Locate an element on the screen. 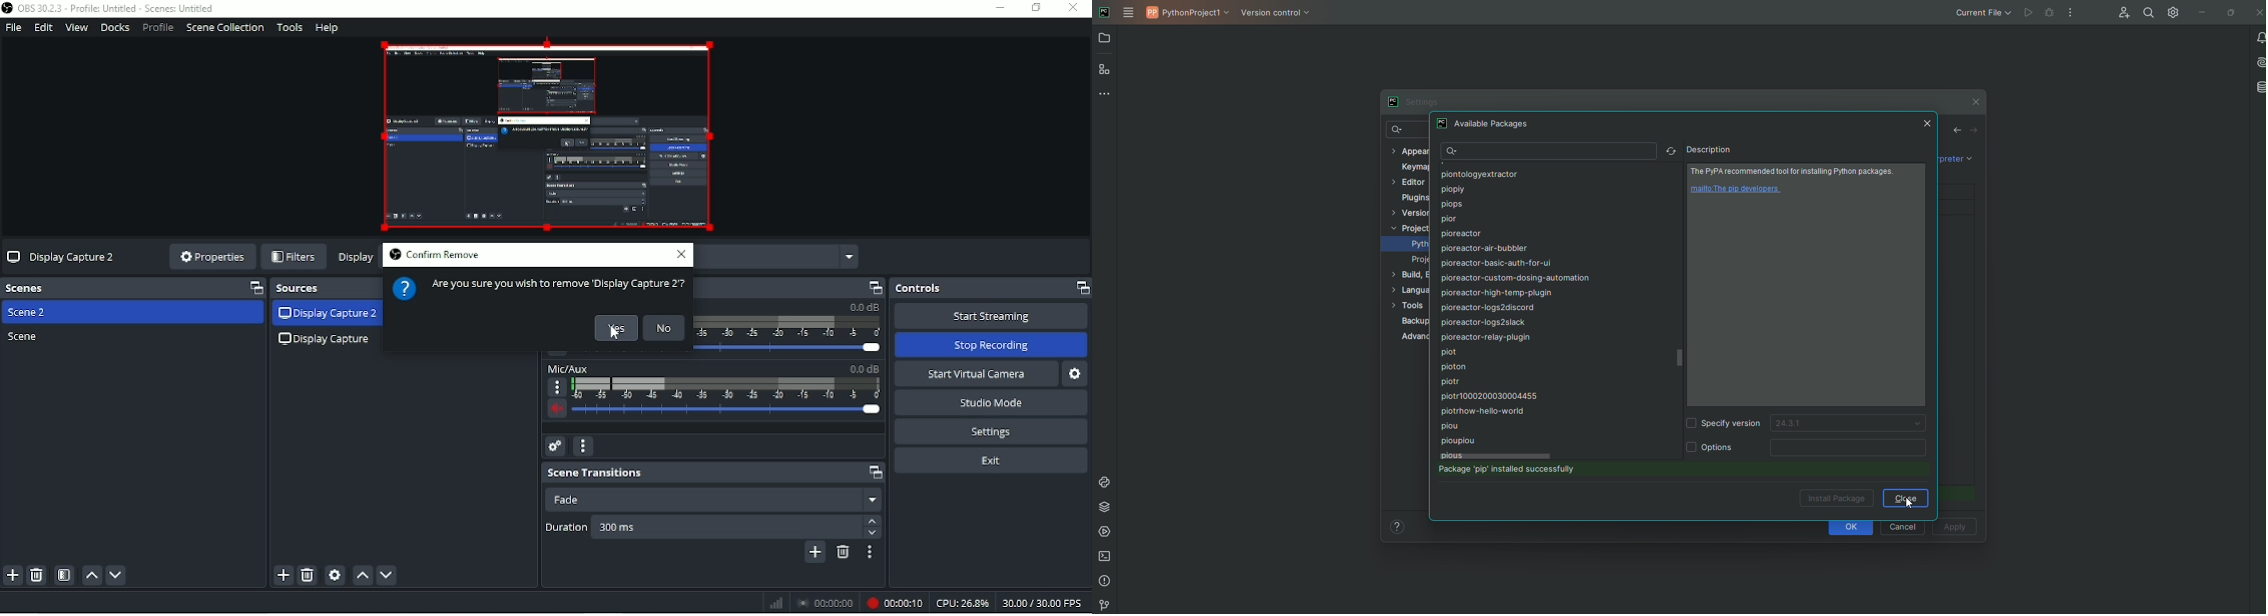 The image size is (2268, 616). Move scene down is located at coordinates (117, 576).